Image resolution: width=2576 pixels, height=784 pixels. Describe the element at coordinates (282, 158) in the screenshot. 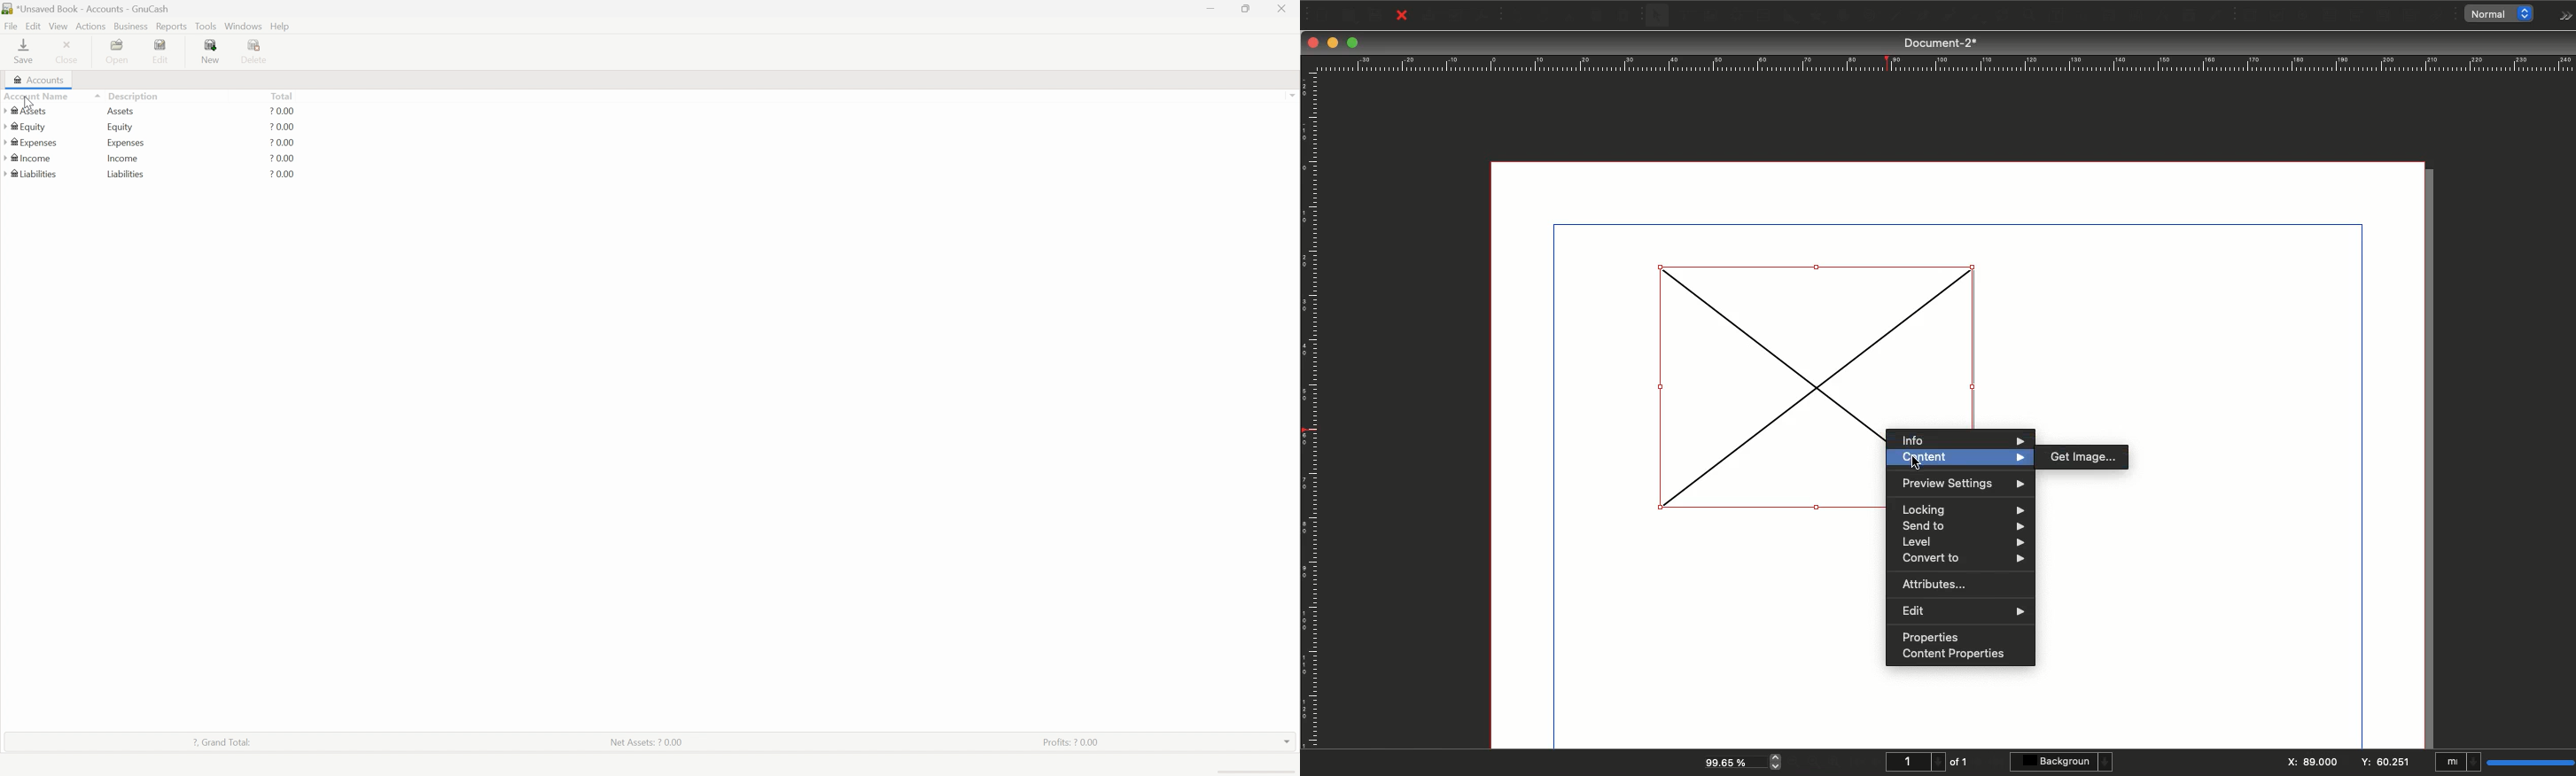

I see `? 0.00` at that location.